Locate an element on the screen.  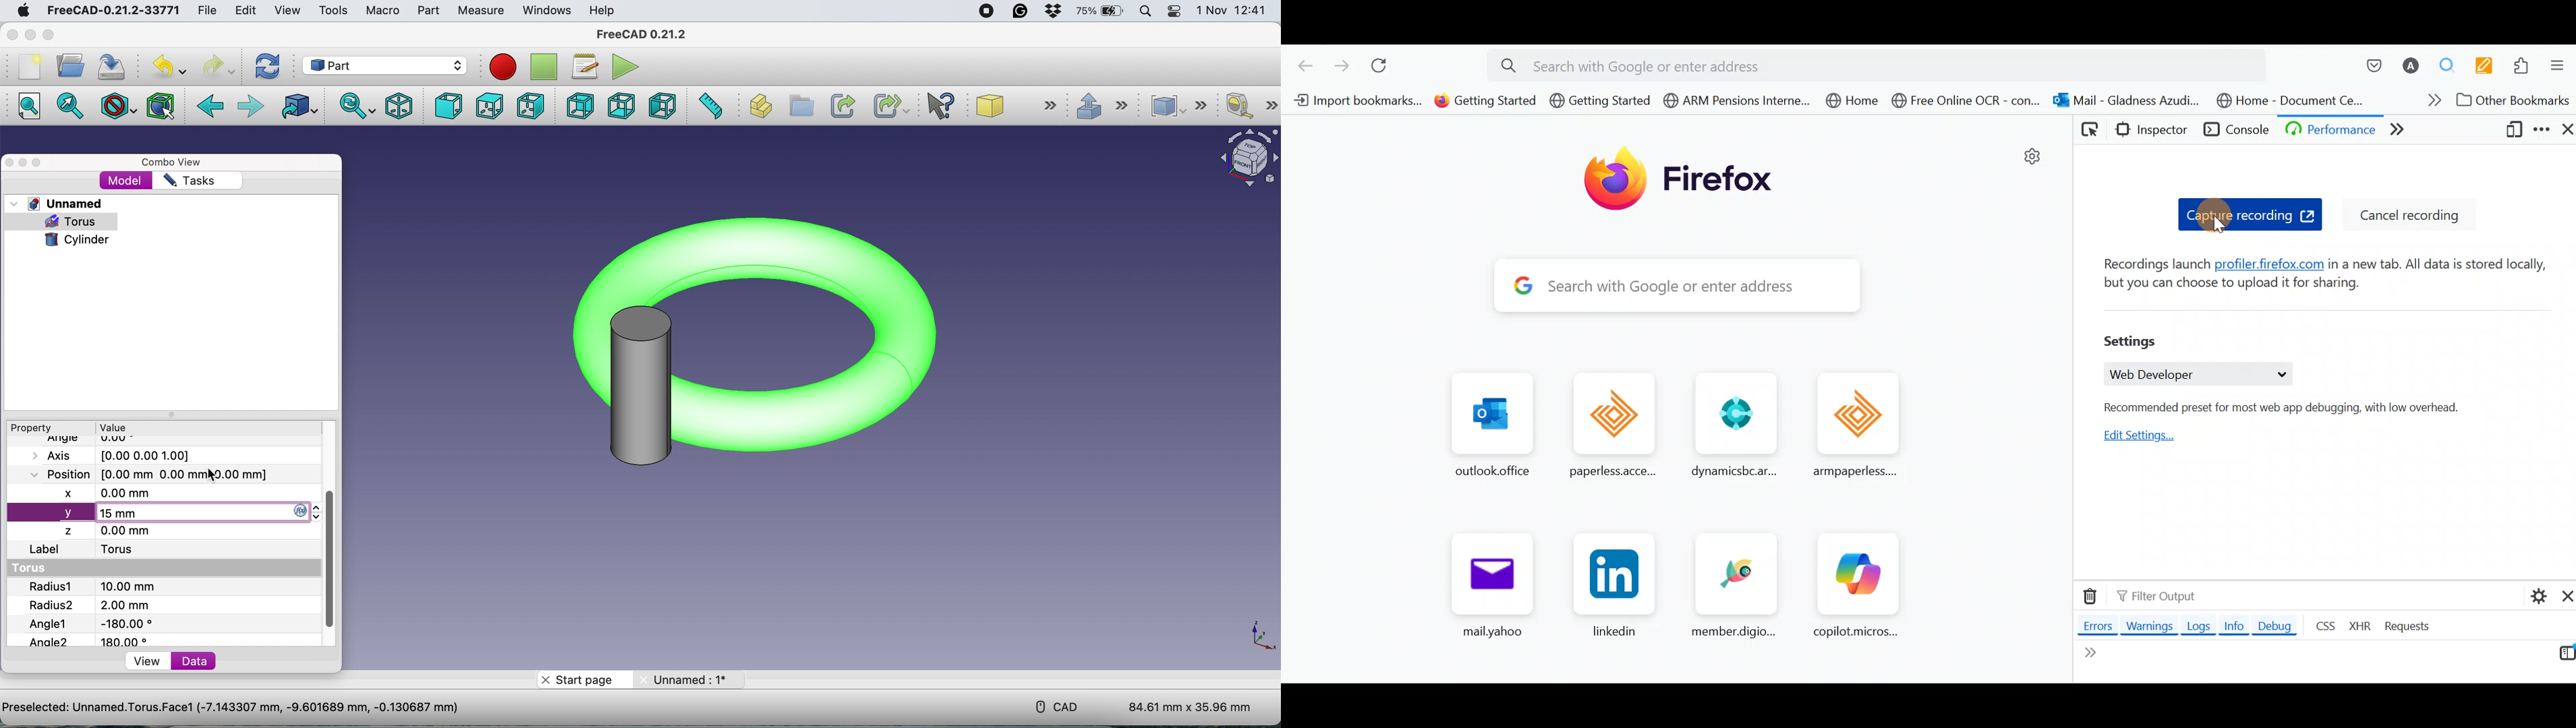
redo is located at coordinates (216, 65).